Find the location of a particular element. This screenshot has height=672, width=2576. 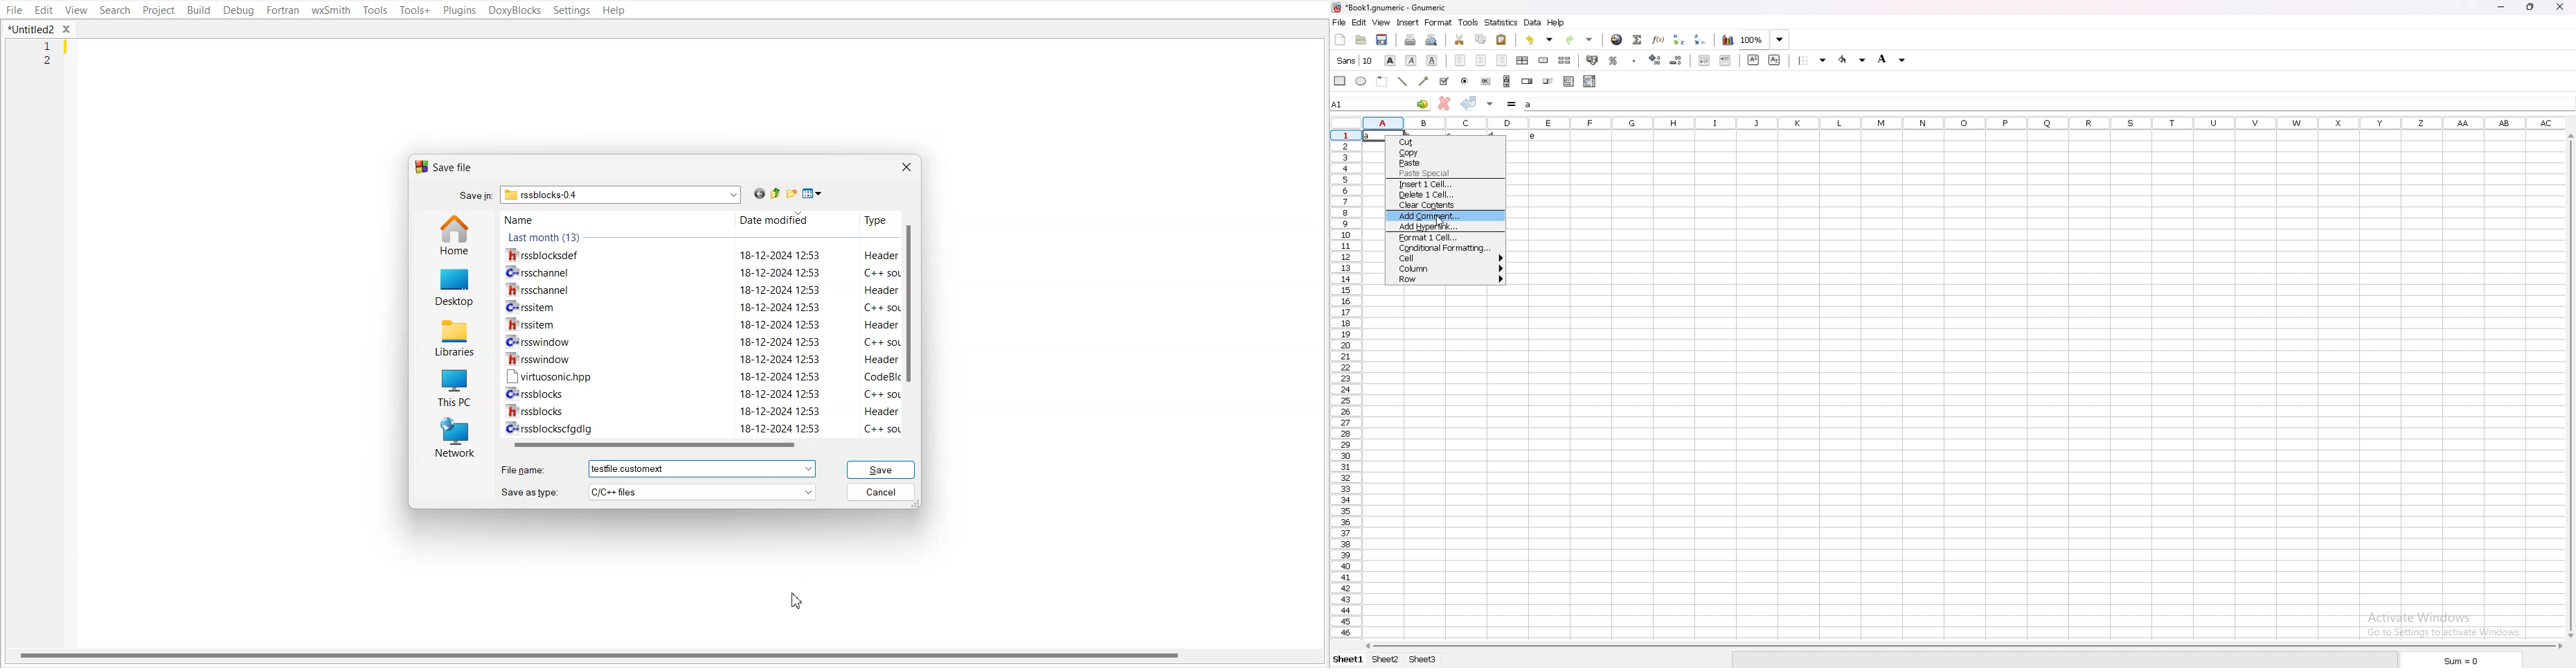

line is located at coordinates (1403, 81).